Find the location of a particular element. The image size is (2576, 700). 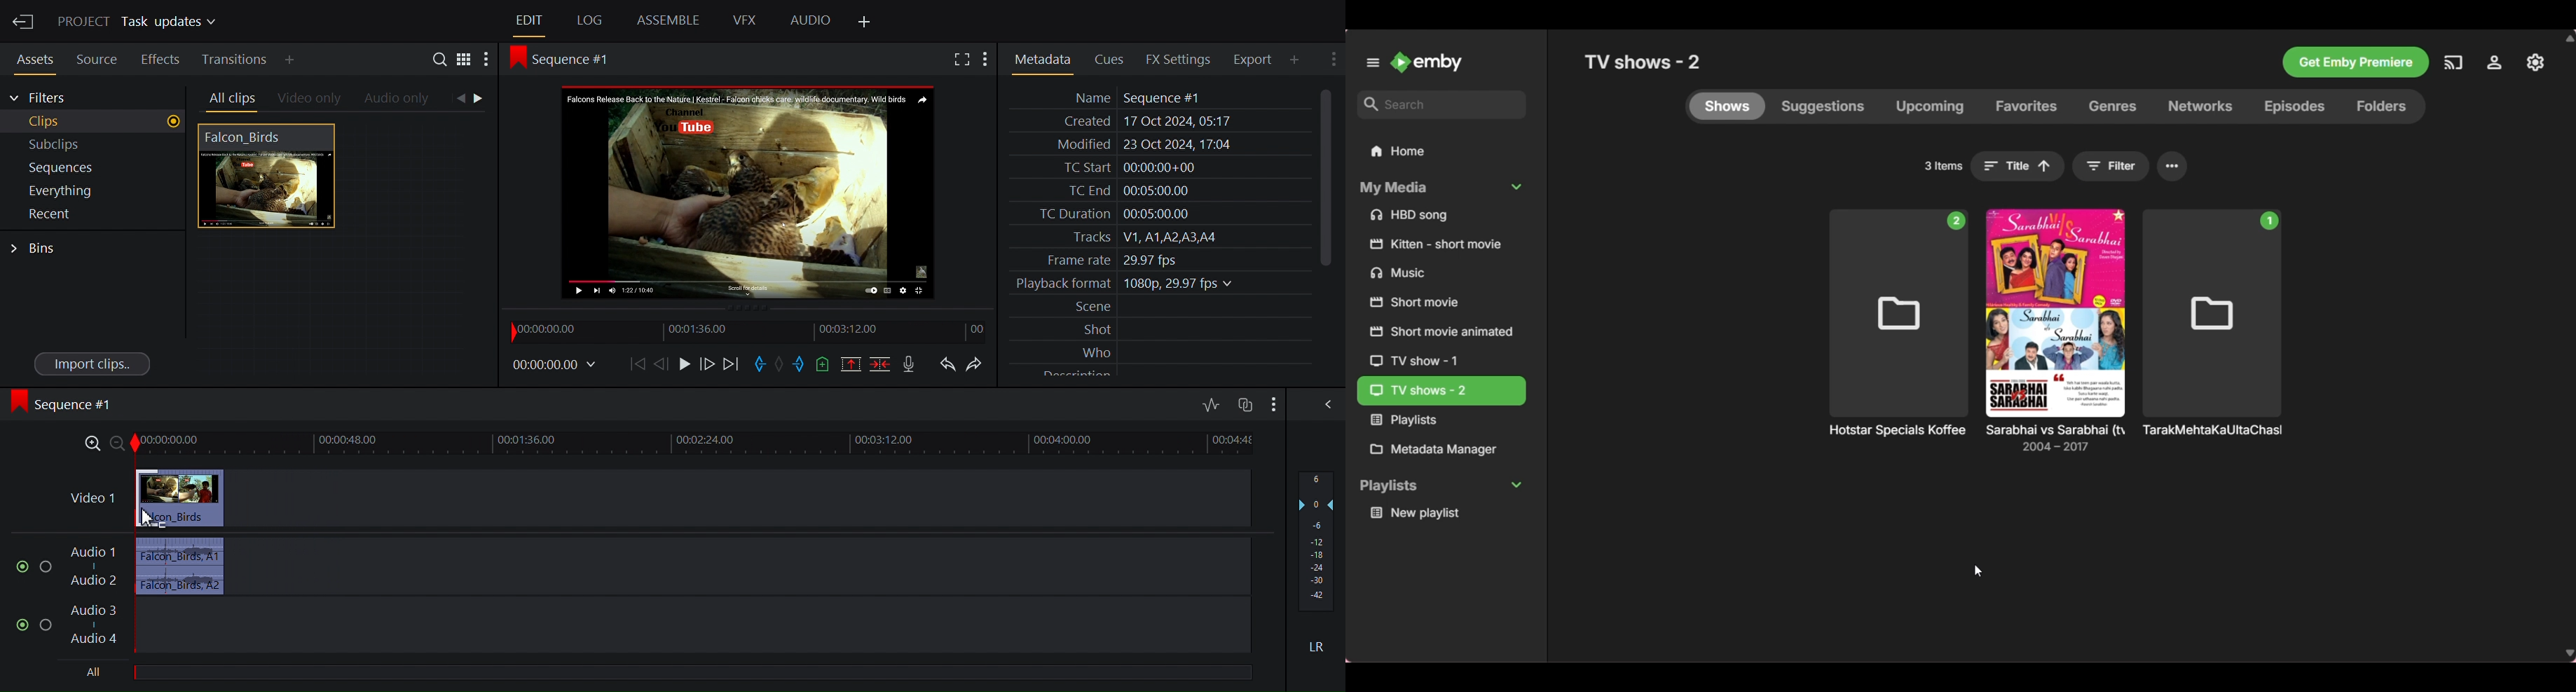

Assets Panel is located at coordinates (31, 57).